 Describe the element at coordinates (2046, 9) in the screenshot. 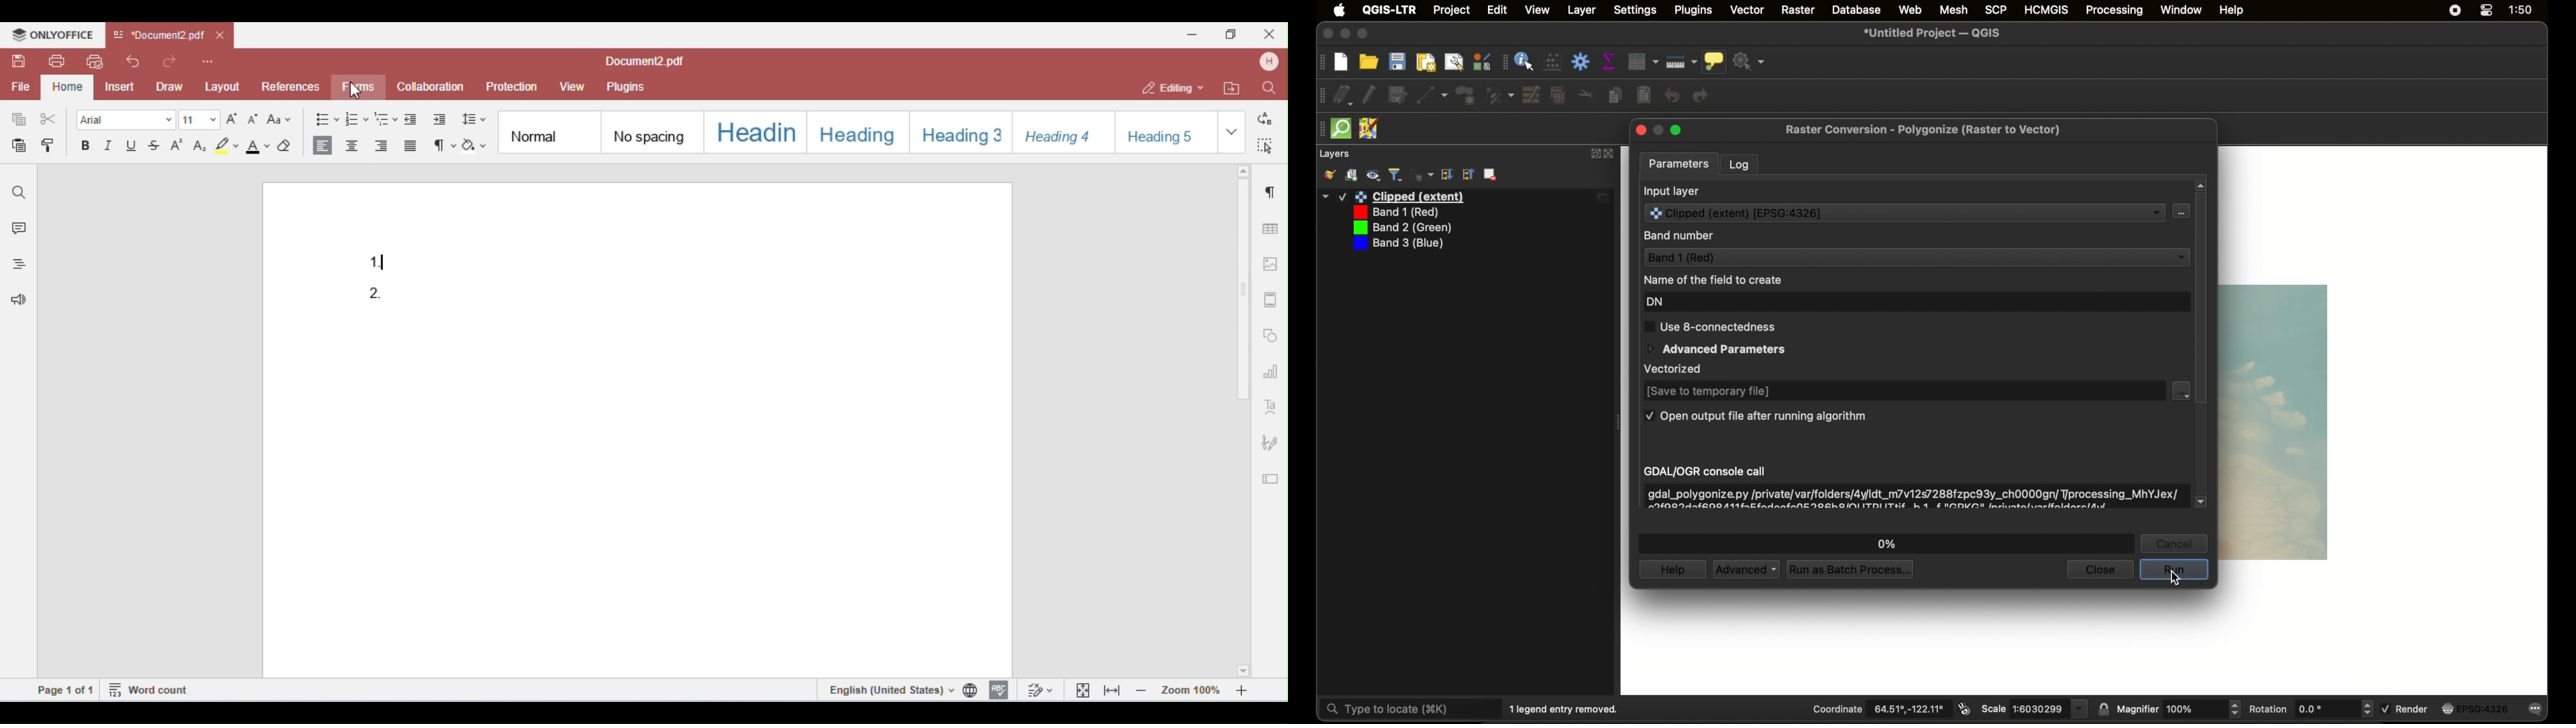

I see `HCMGIS` at that location.